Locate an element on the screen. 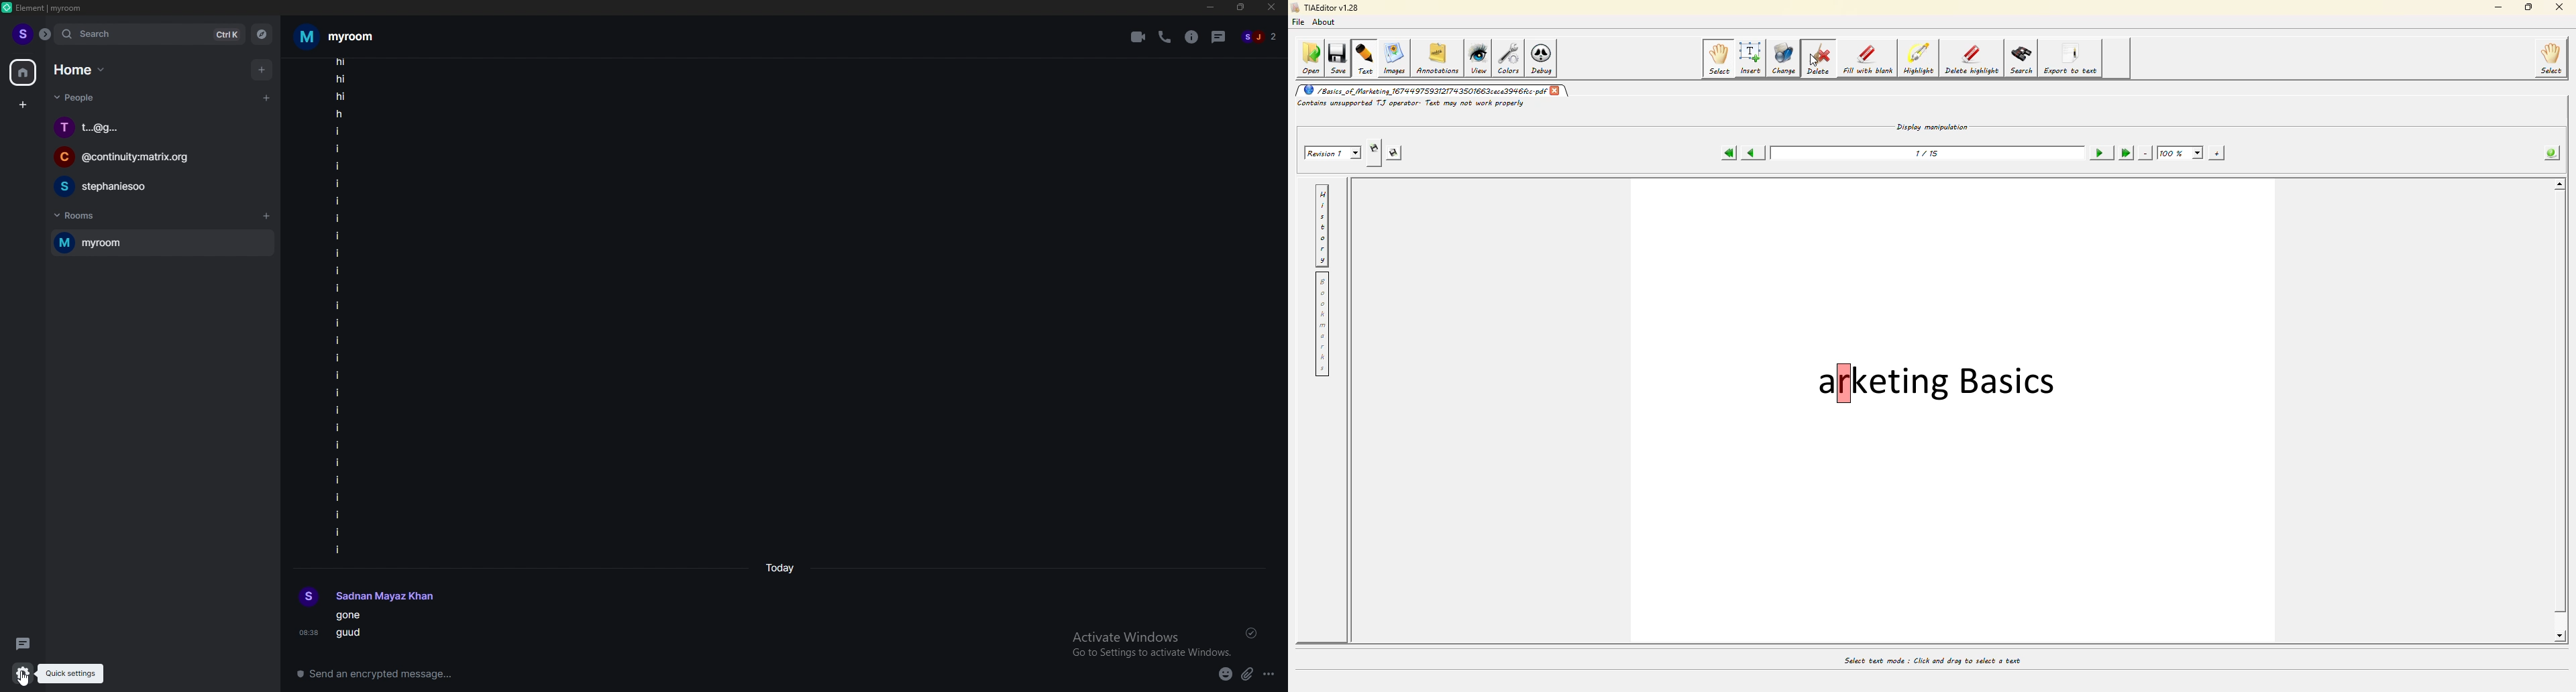 This screenshot has height=700, width=2576. people is located at coordinates (77, 97).